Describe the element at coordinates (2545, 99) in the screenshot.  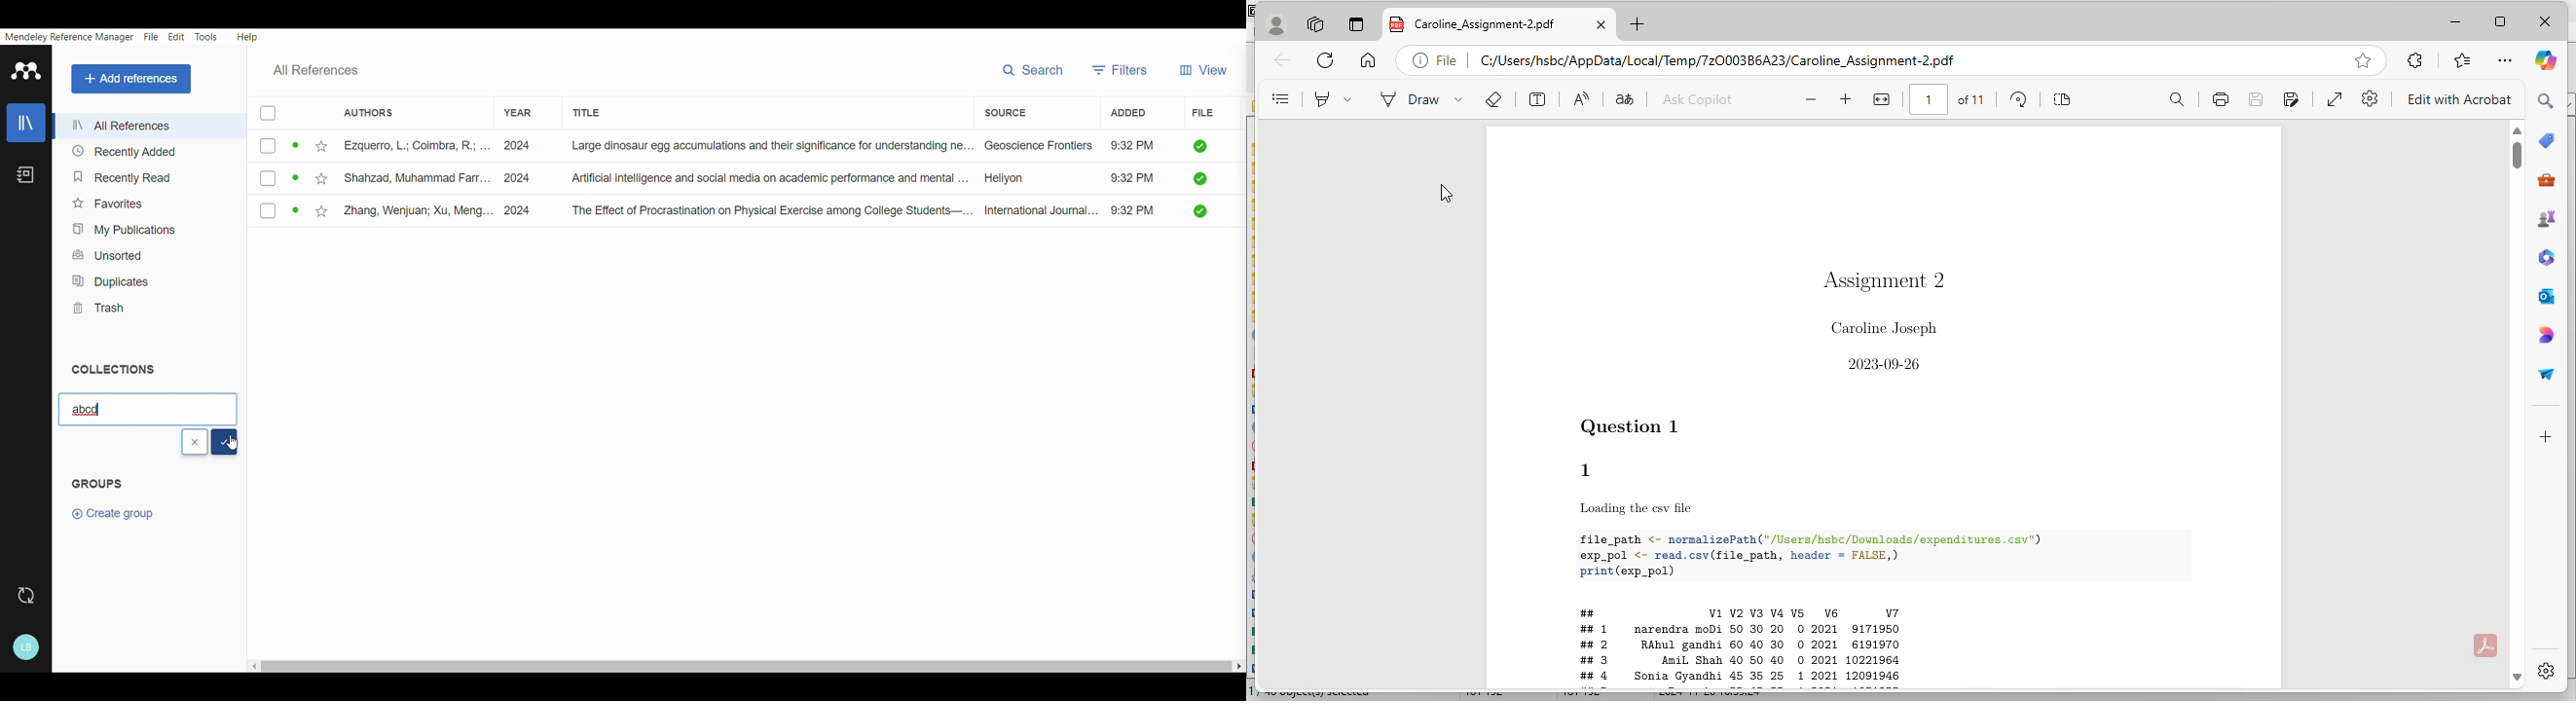
I see `search` at that location.